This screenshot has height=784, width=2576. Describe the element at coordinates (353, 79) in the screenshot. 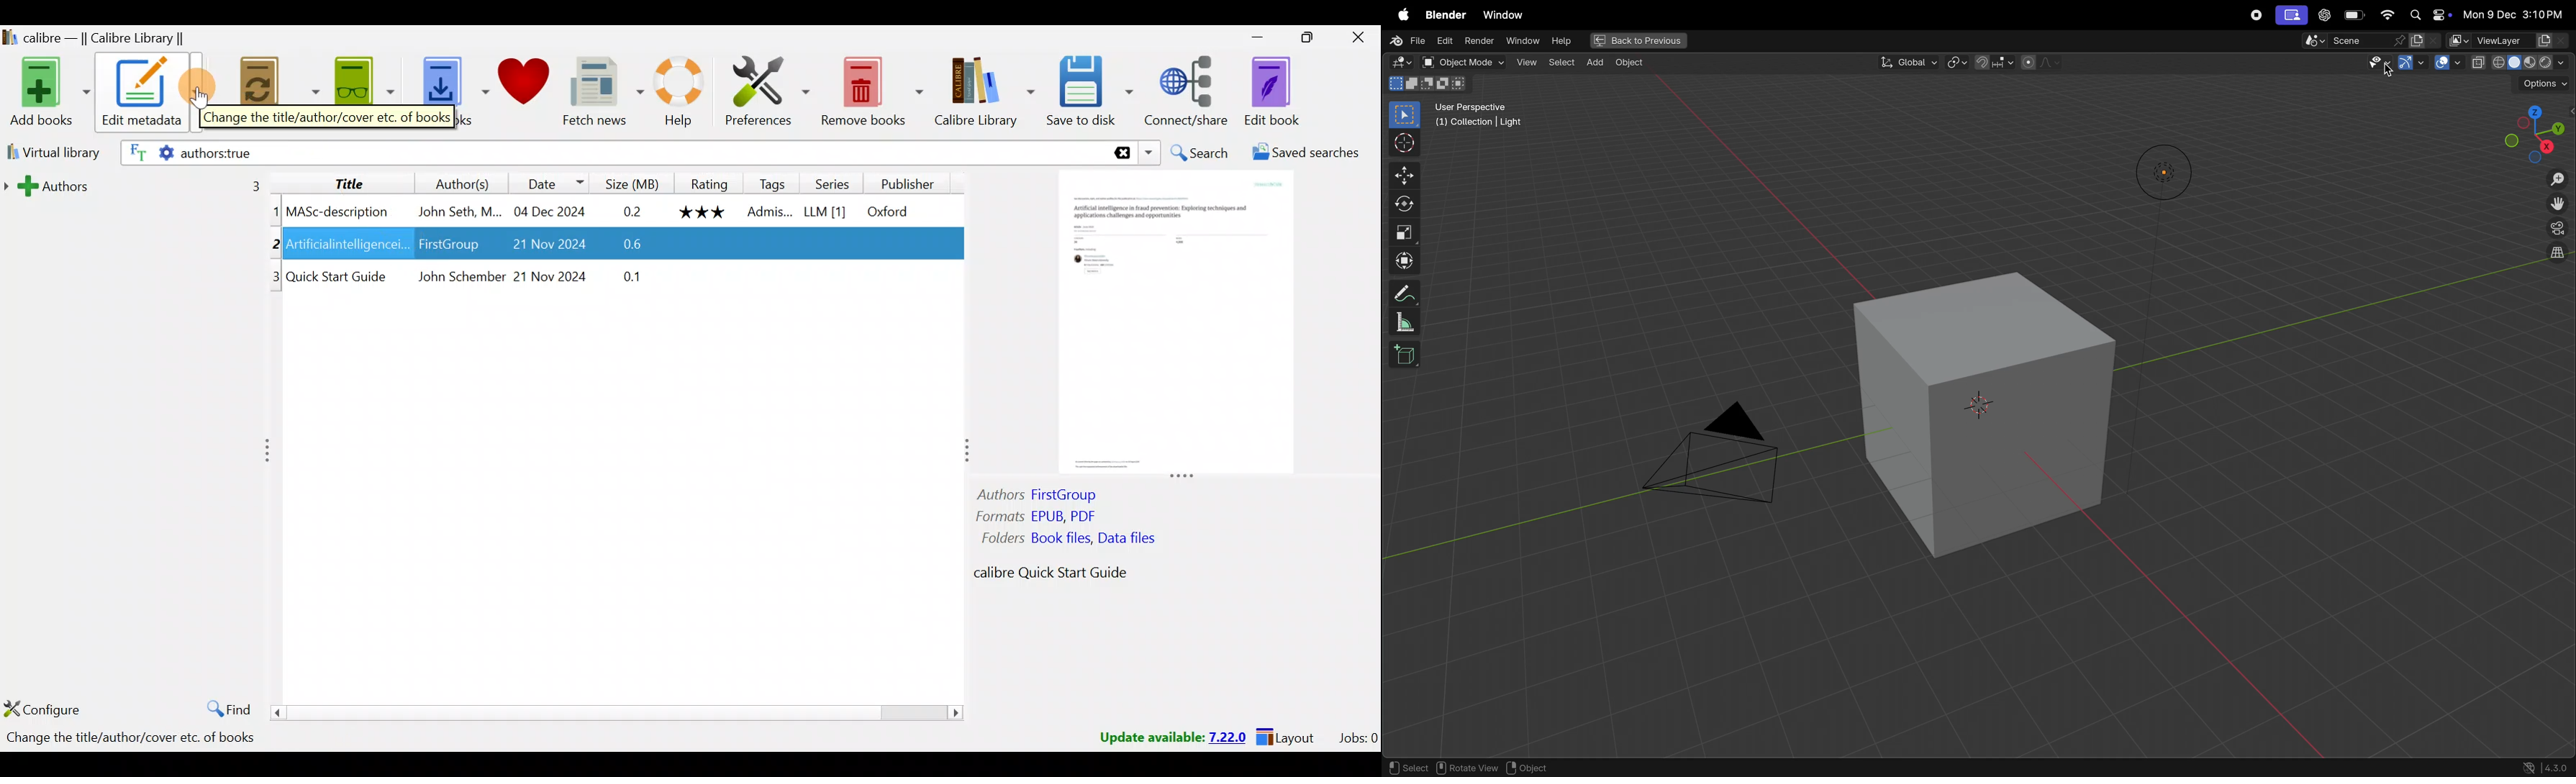

I see `View` at that location.